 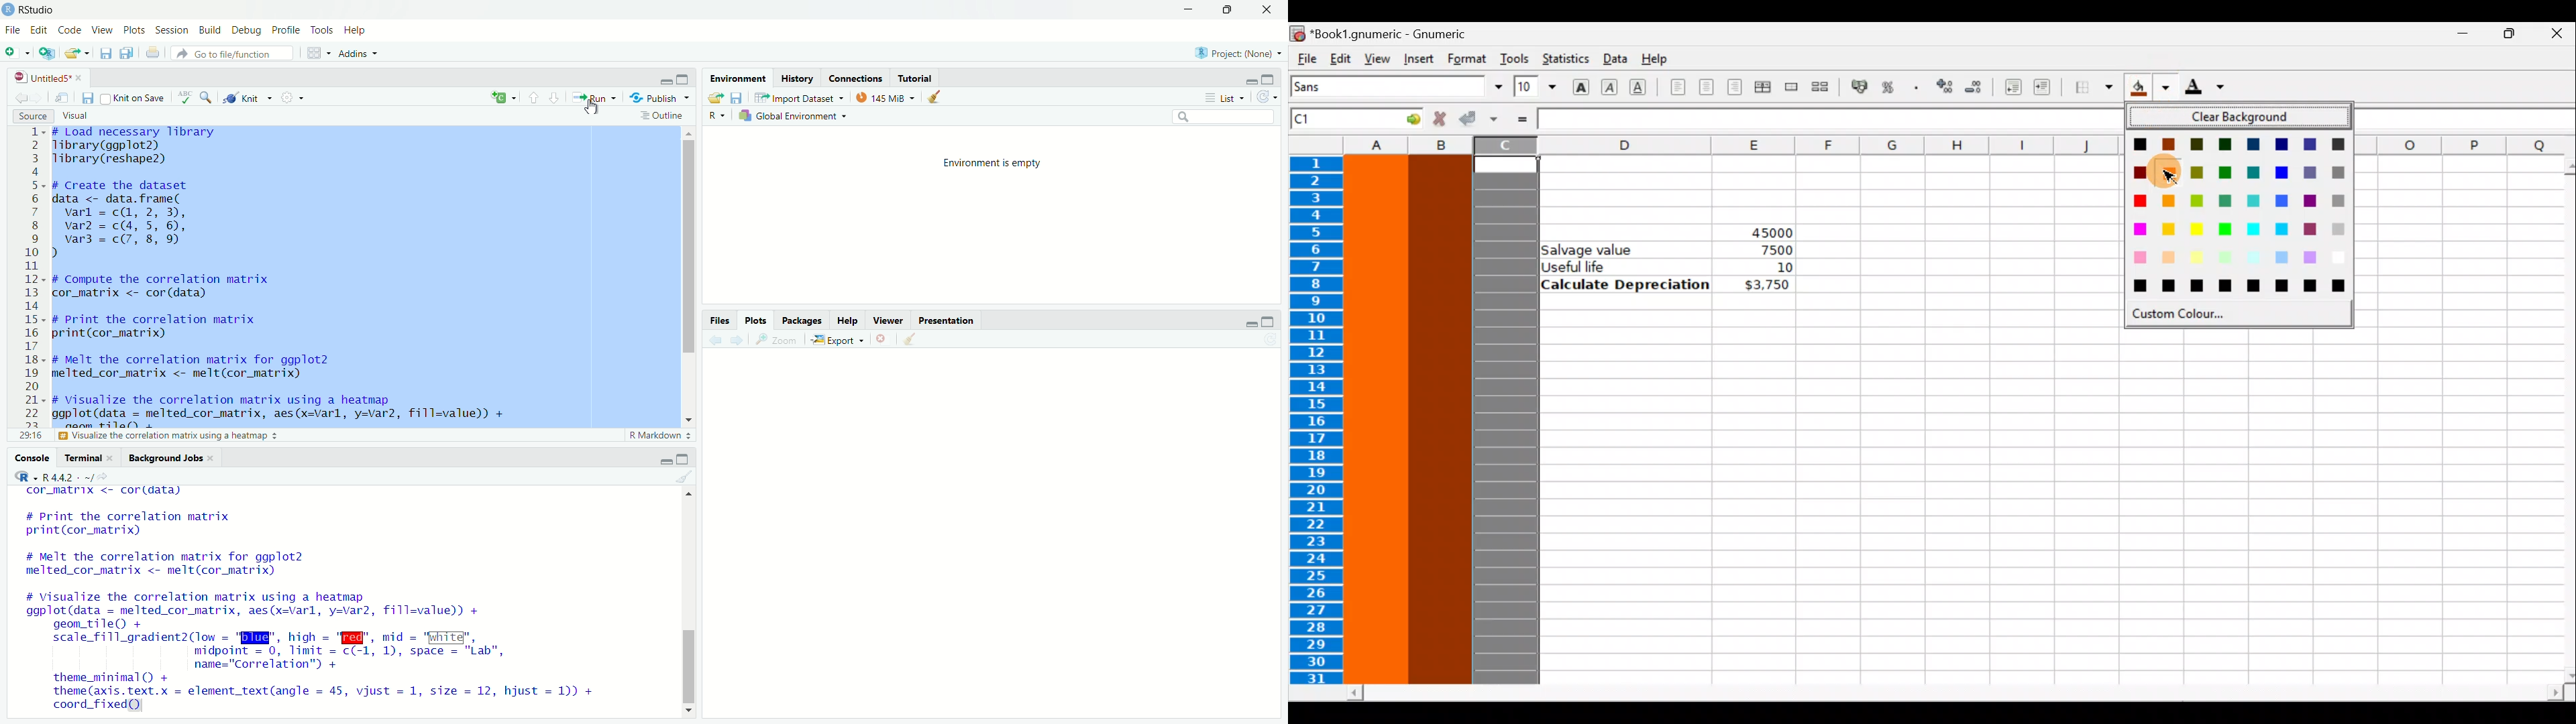 What do you see at coordinates (800, 98) in the screenshot?
I see `import dataset` at bounding box center [800, 98].